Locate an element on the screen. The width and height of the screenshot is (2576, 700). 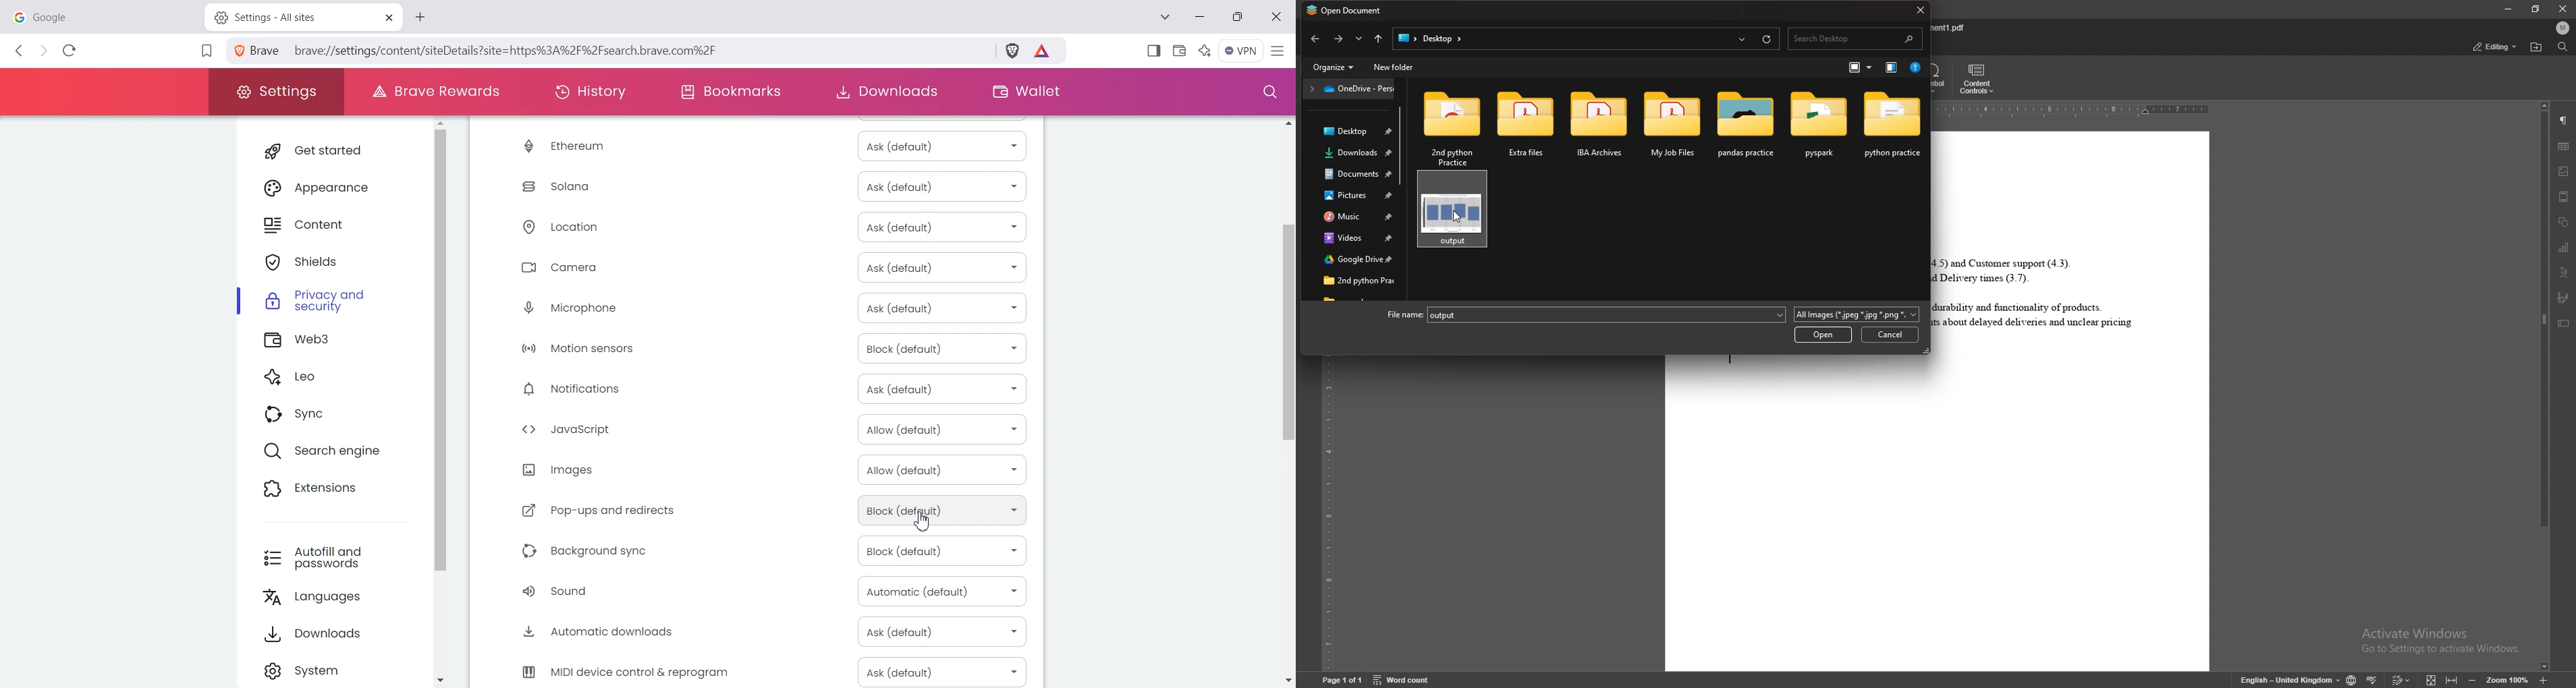
Wallet is located at coordinates (1180, 49).